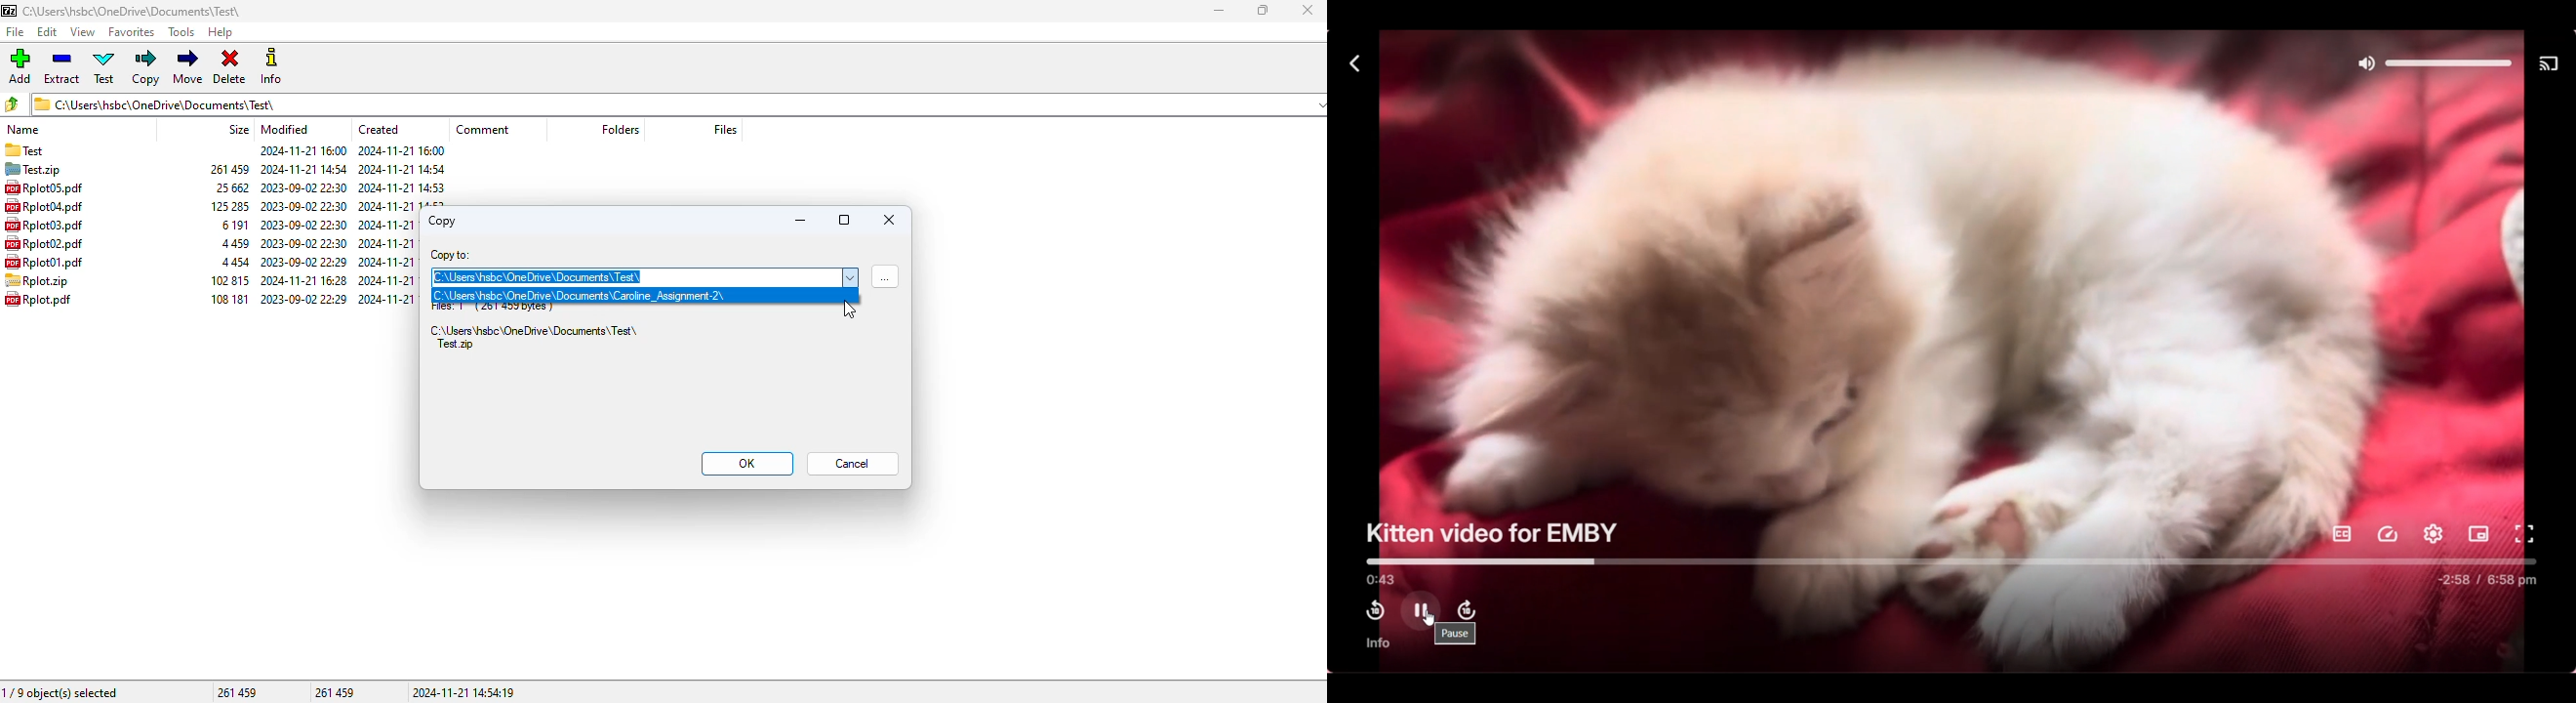 The height and width of the screenshot is (728, 2576). I want to click on 2024-11-21 14:54:19, so click(463, 692).